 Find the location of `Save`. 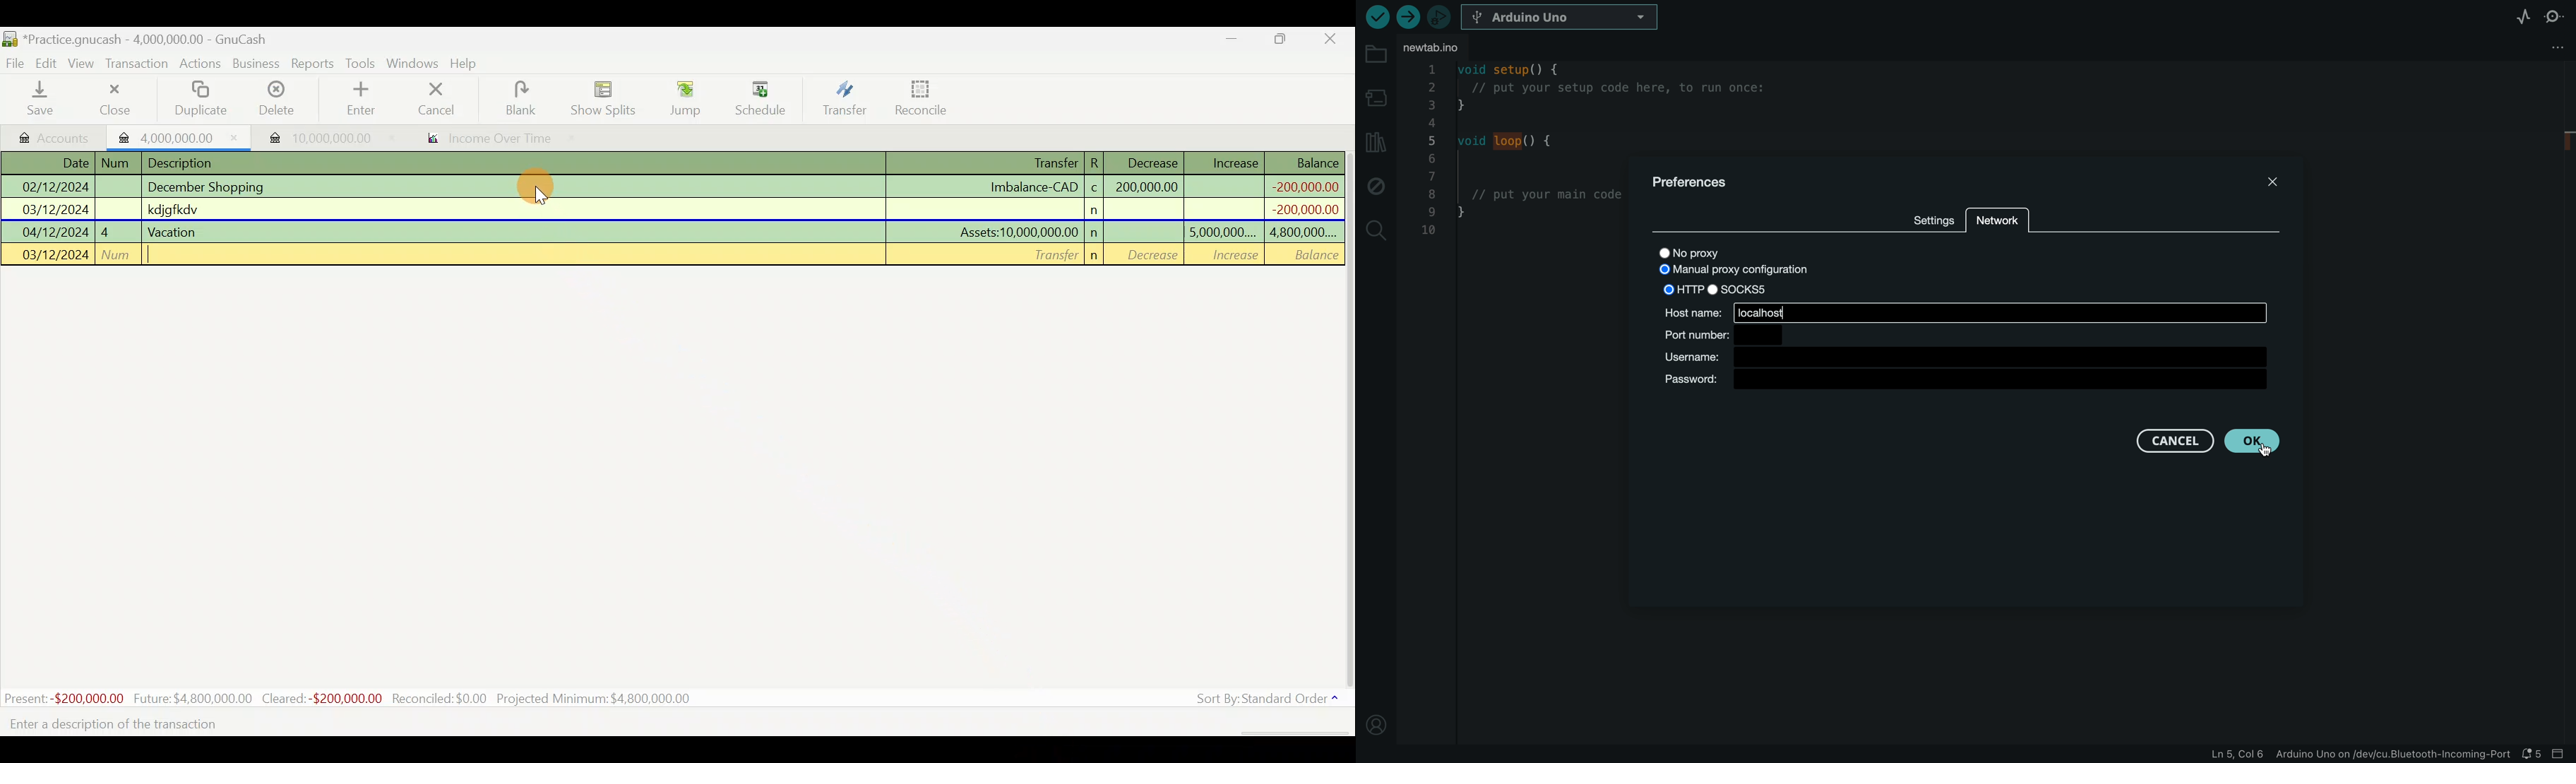

Save is located at coordinates (43, 98).